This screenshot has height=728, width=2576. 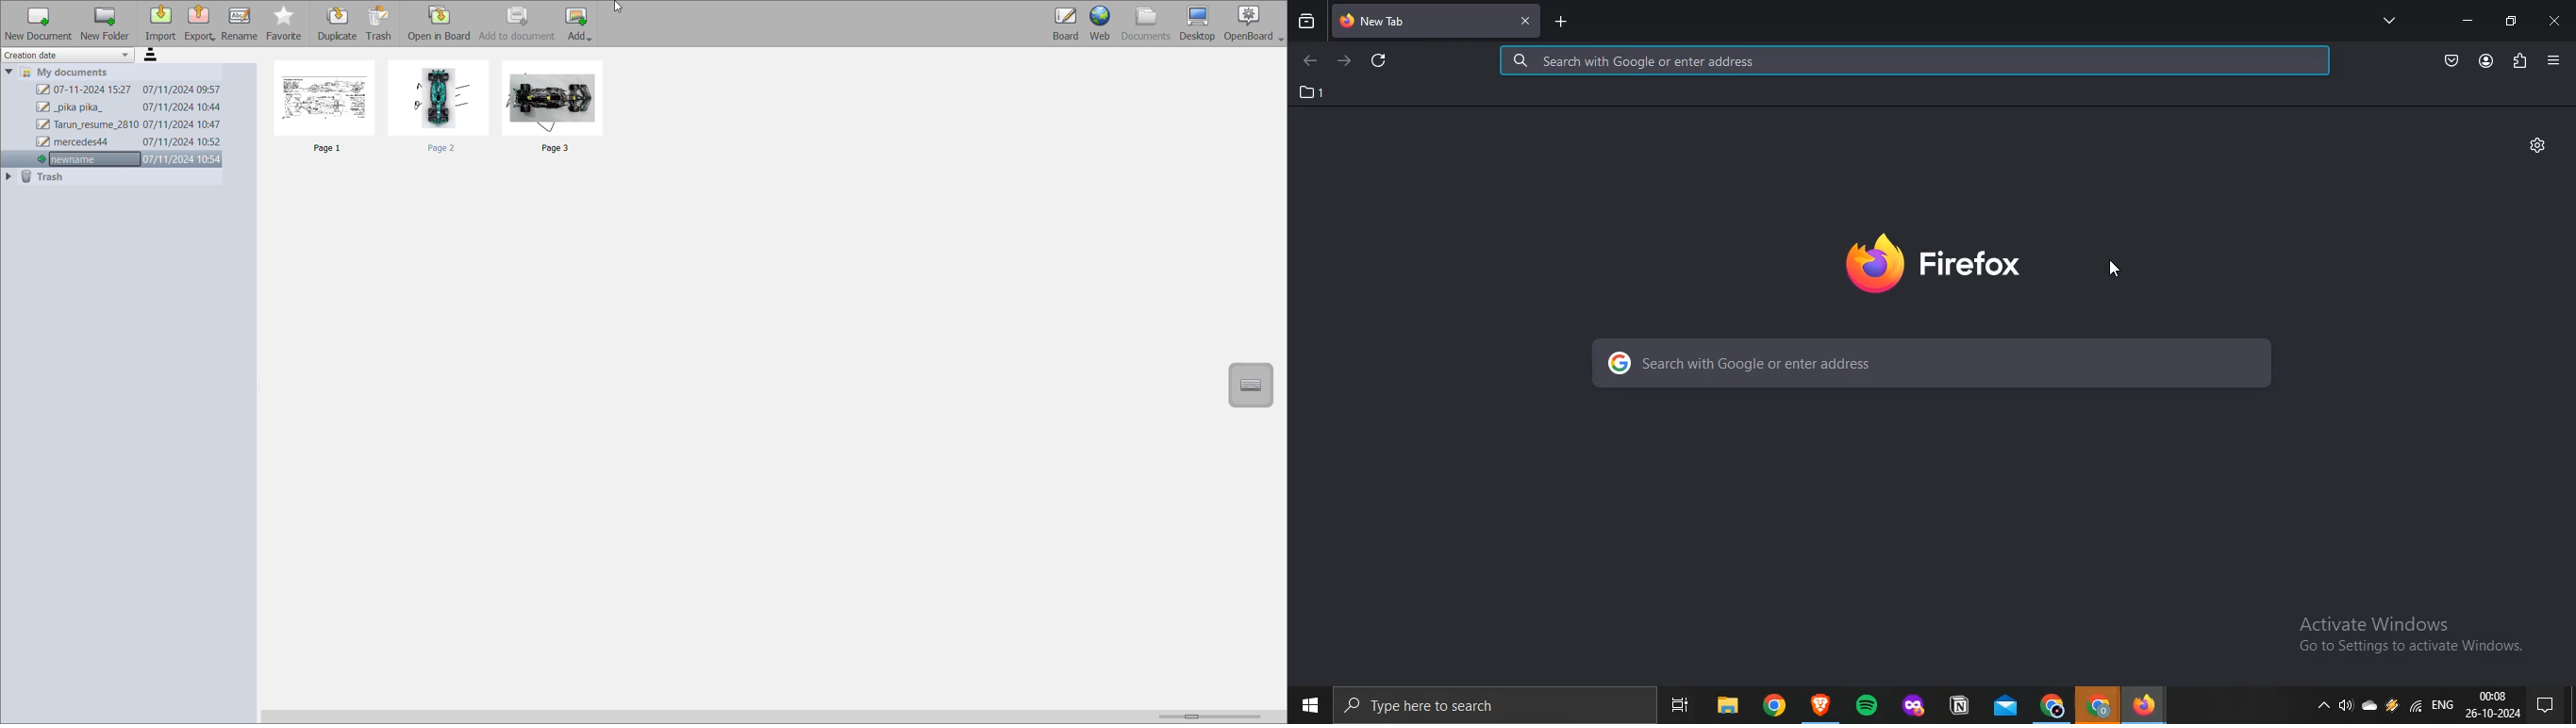 I want to click on close, so click(x=2555, y=23).